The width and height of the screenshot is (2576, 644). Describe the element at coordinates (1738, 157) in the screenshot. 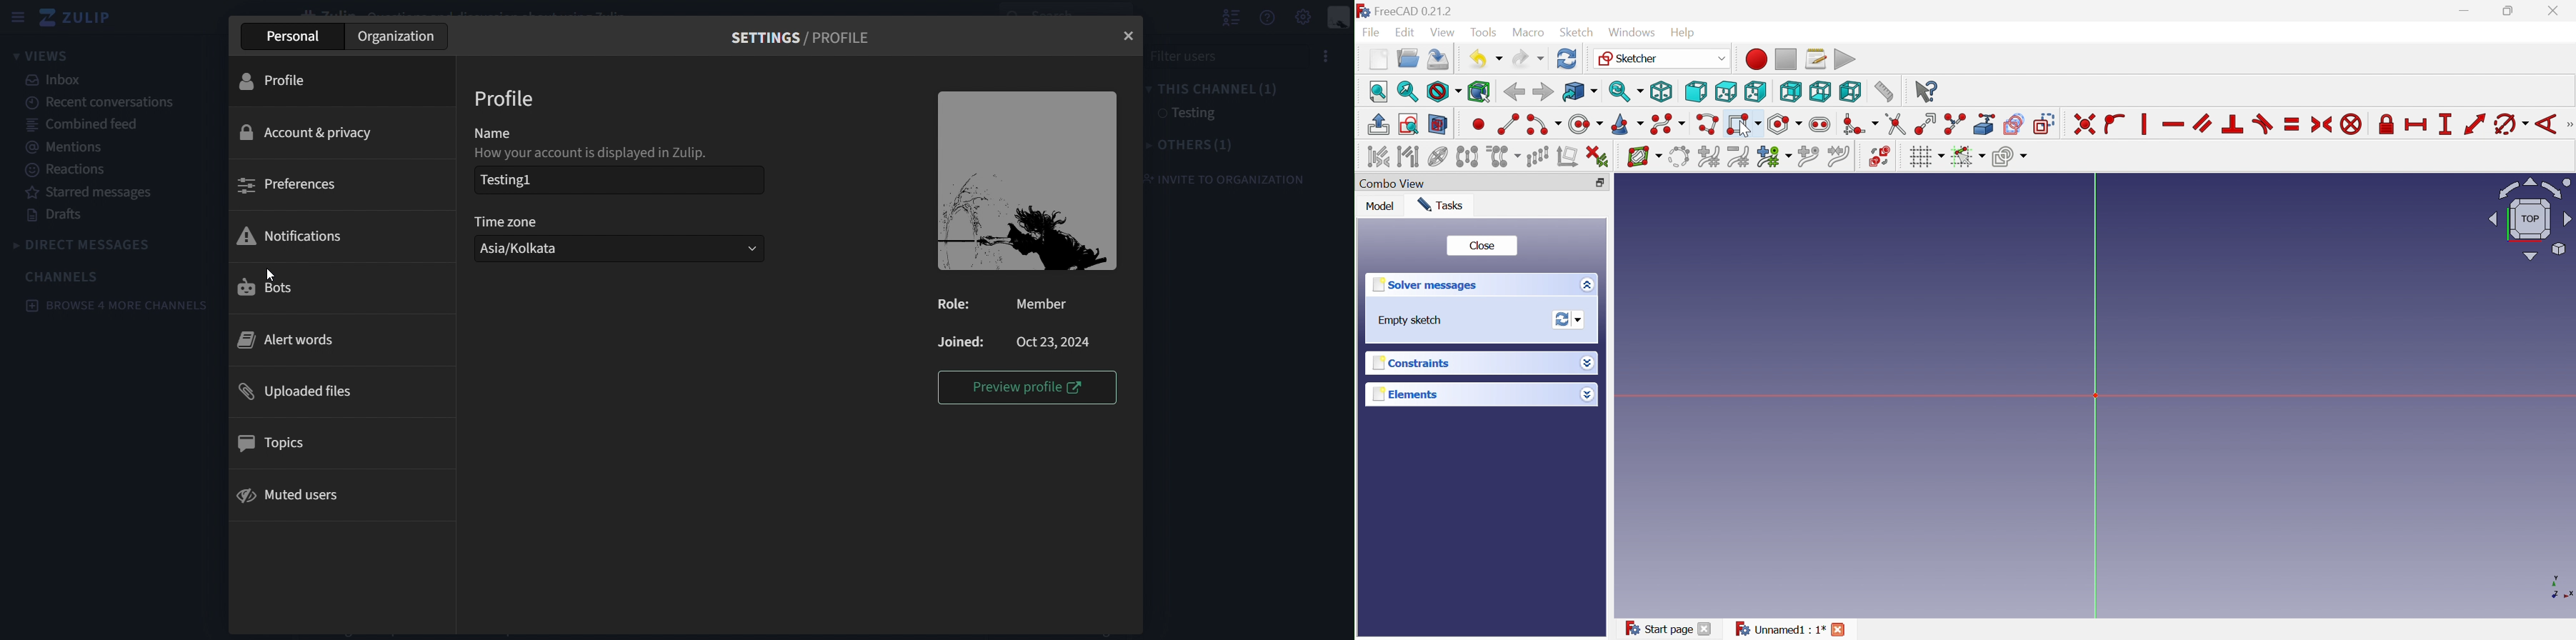

I see `Decrease B-spline degree` at that location.